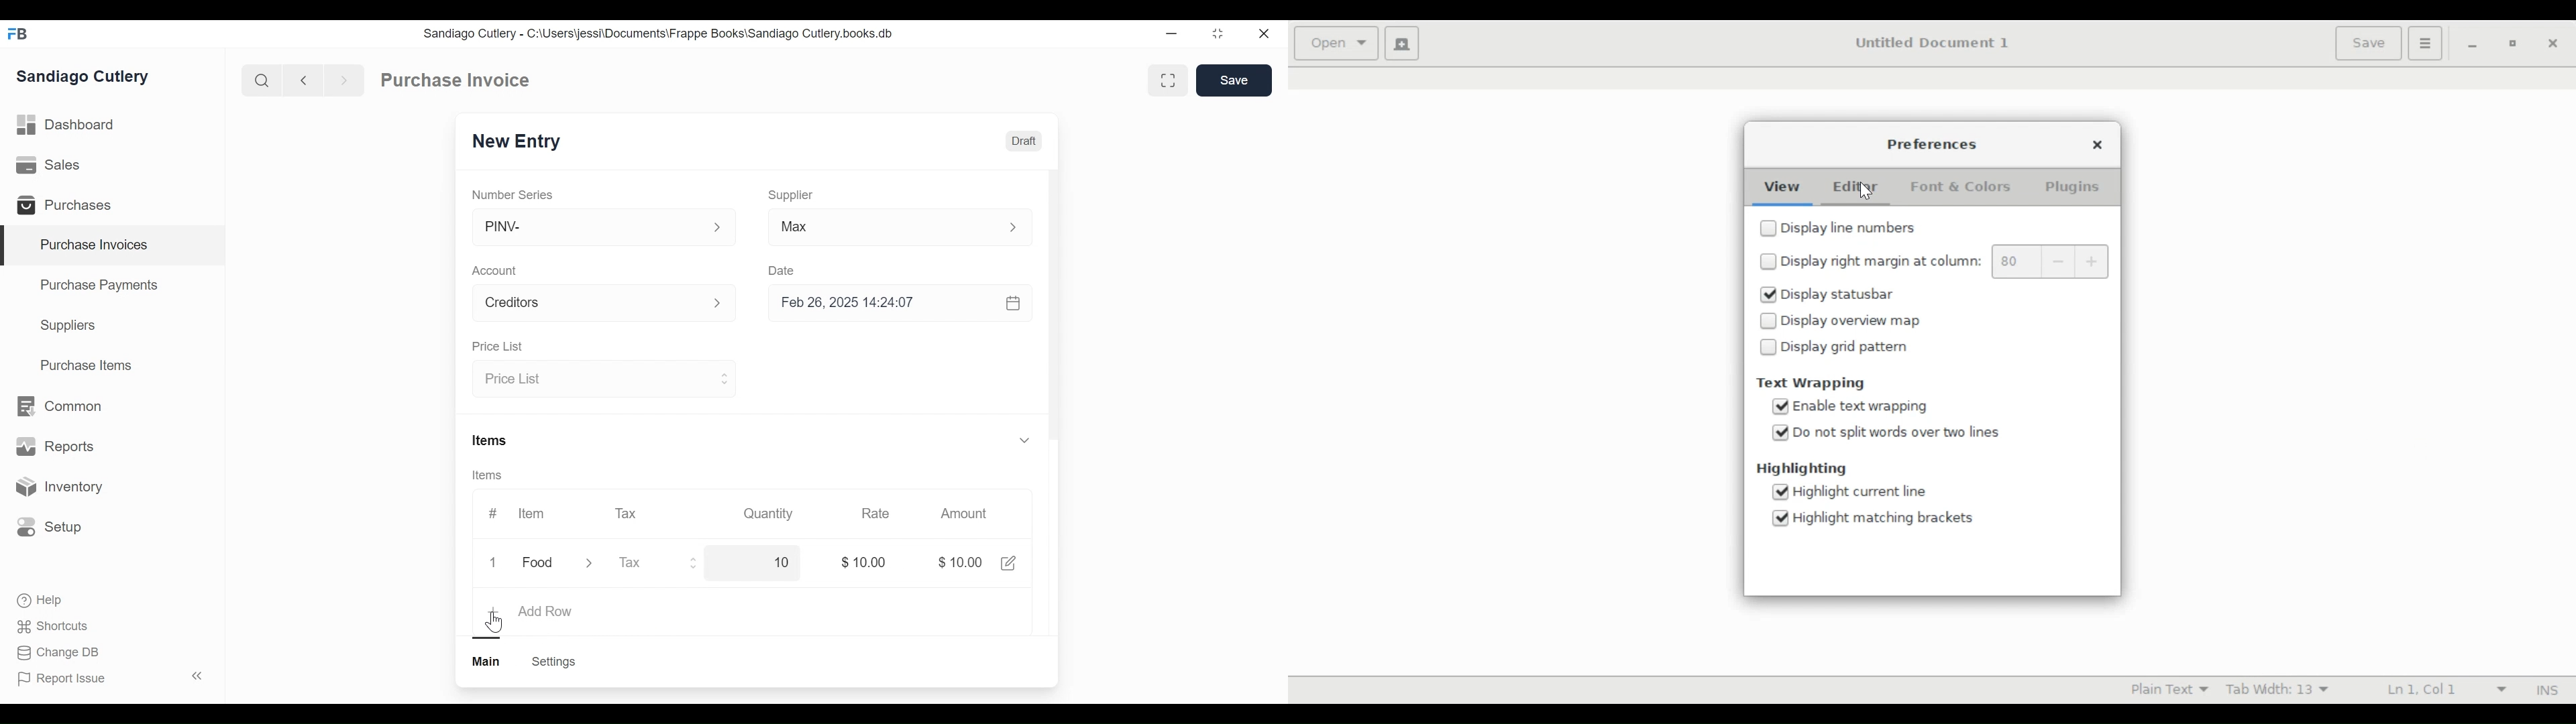  What do you see at coordinates (530, 514) in the screenshot?
I see `Item` at bounding box center [530, 514].